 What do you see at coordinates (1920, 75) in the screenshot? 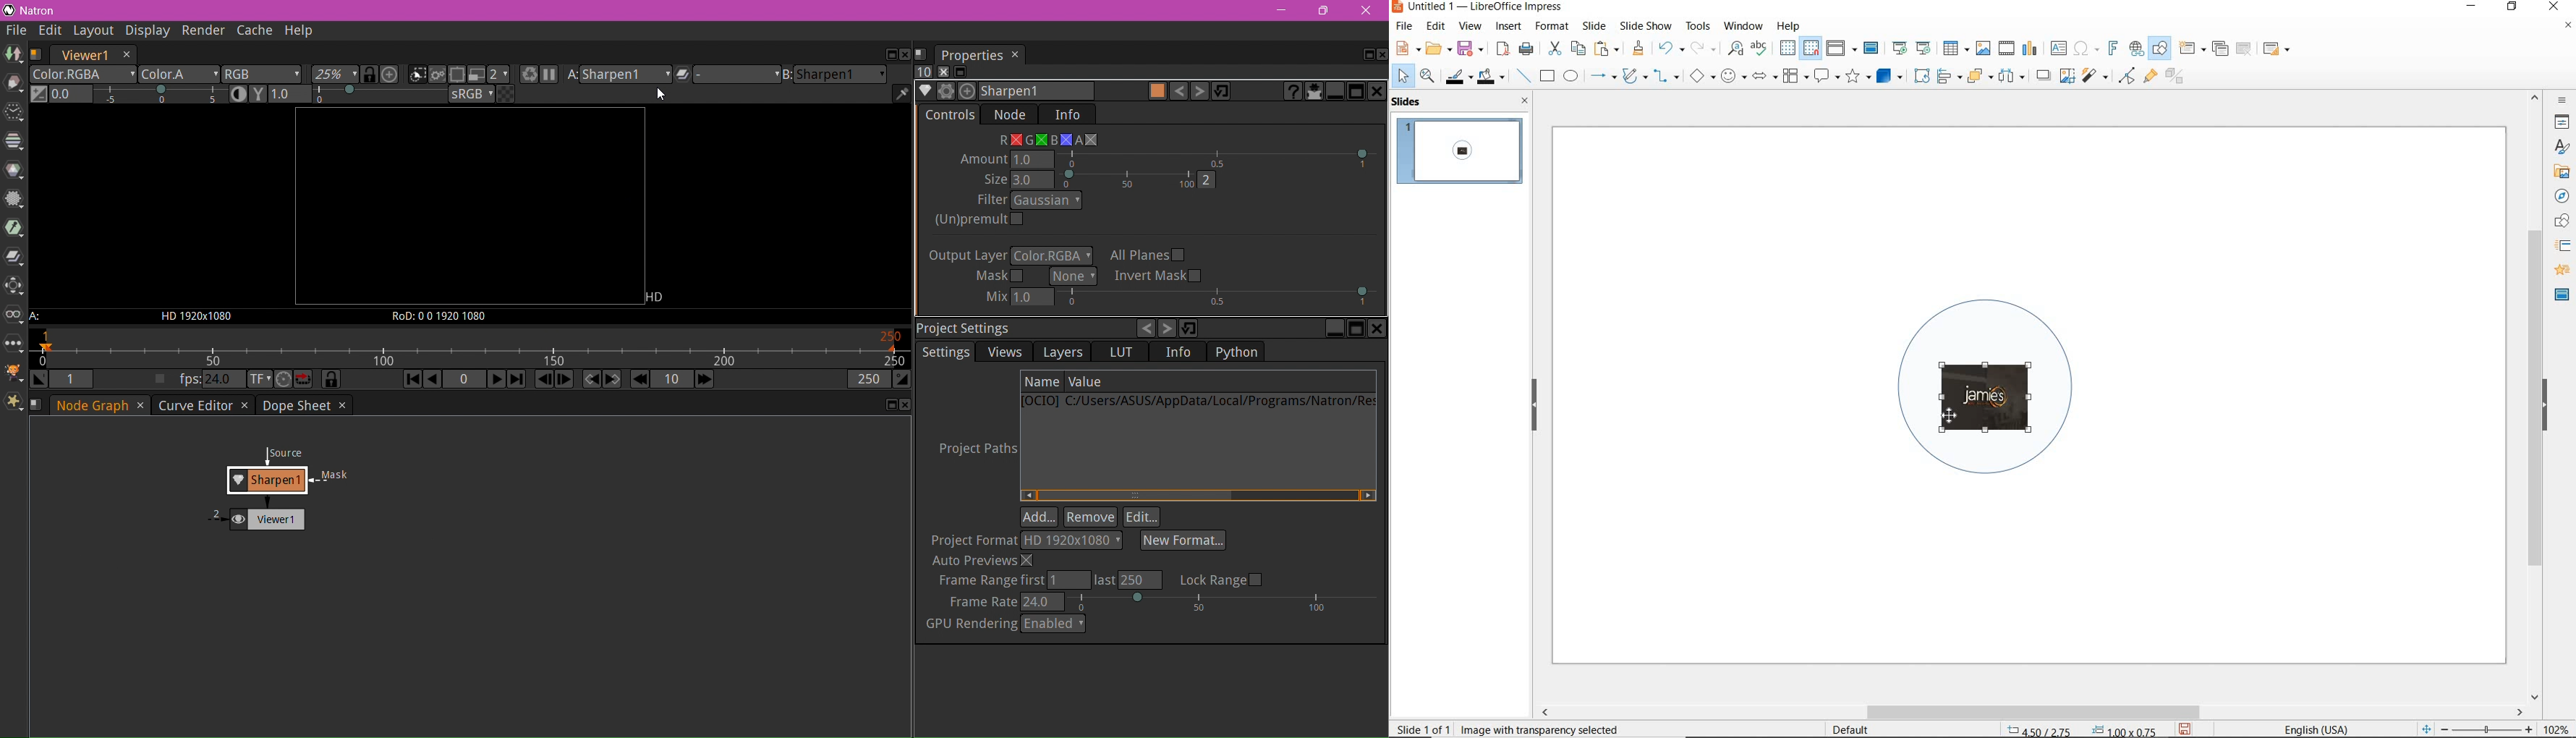
I see `rotate` at bounding box center [1920, 75].